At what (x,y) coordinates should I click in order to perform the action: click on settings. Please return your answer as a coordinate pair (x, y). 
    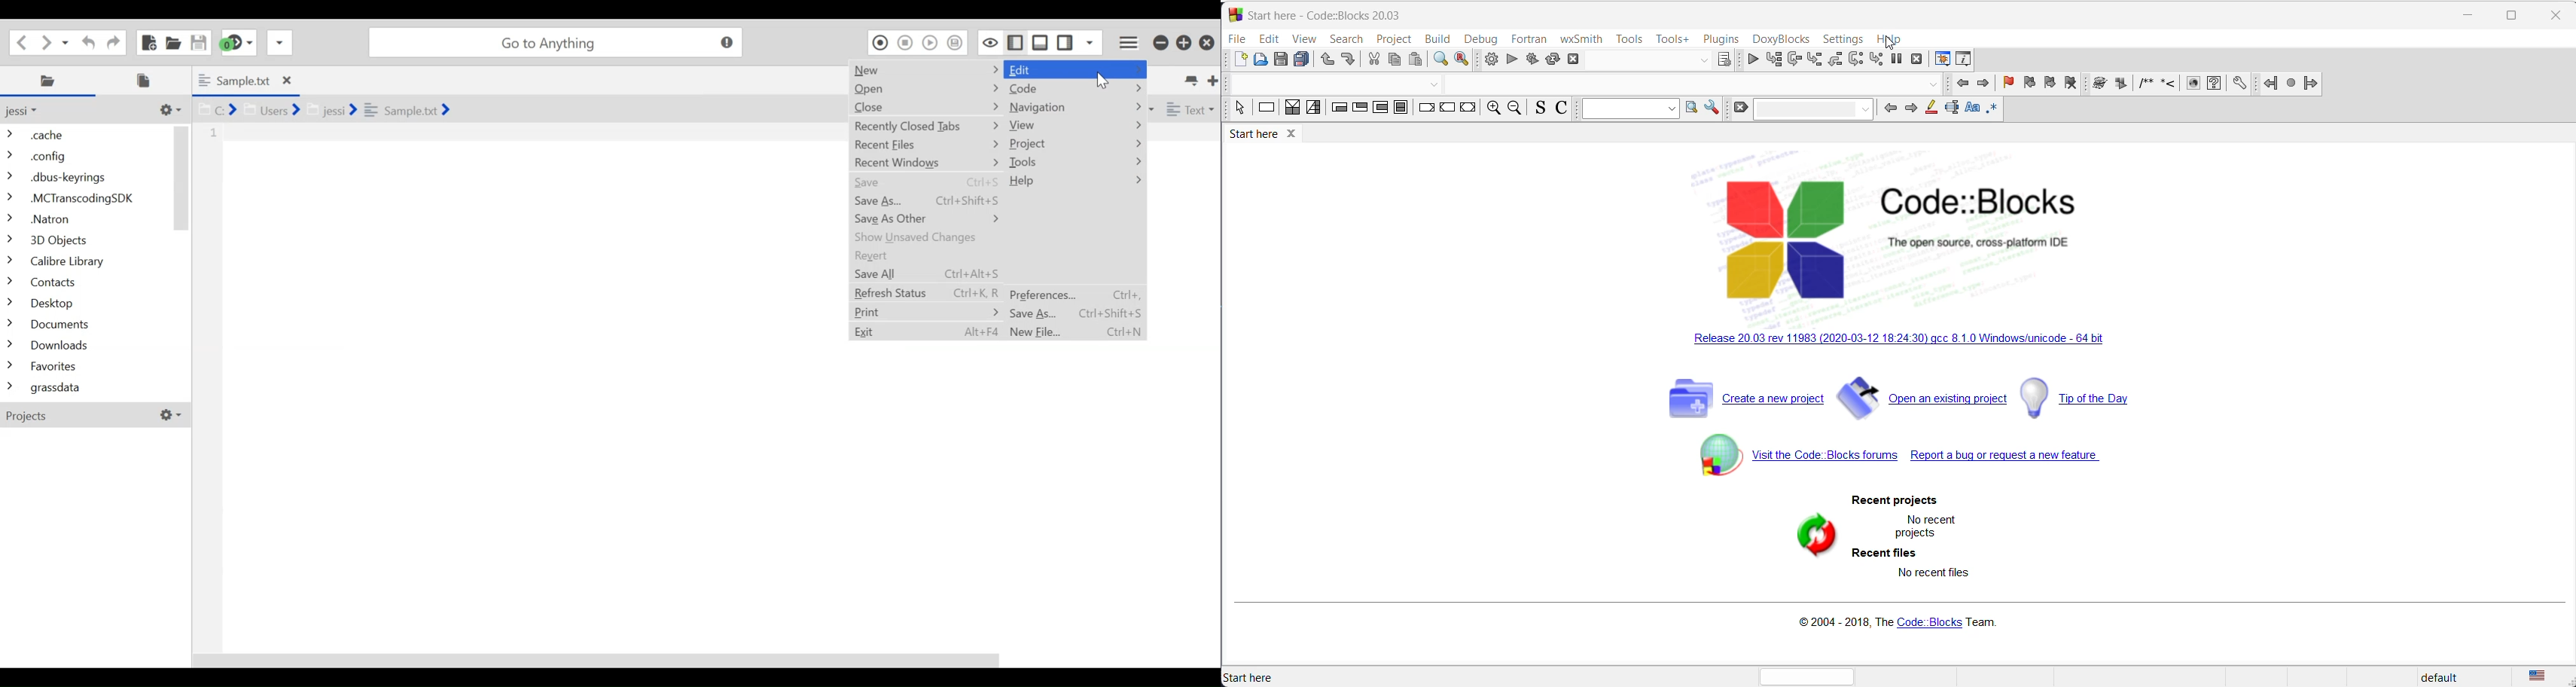
    Looking at the image, I should click on (1716, 109).